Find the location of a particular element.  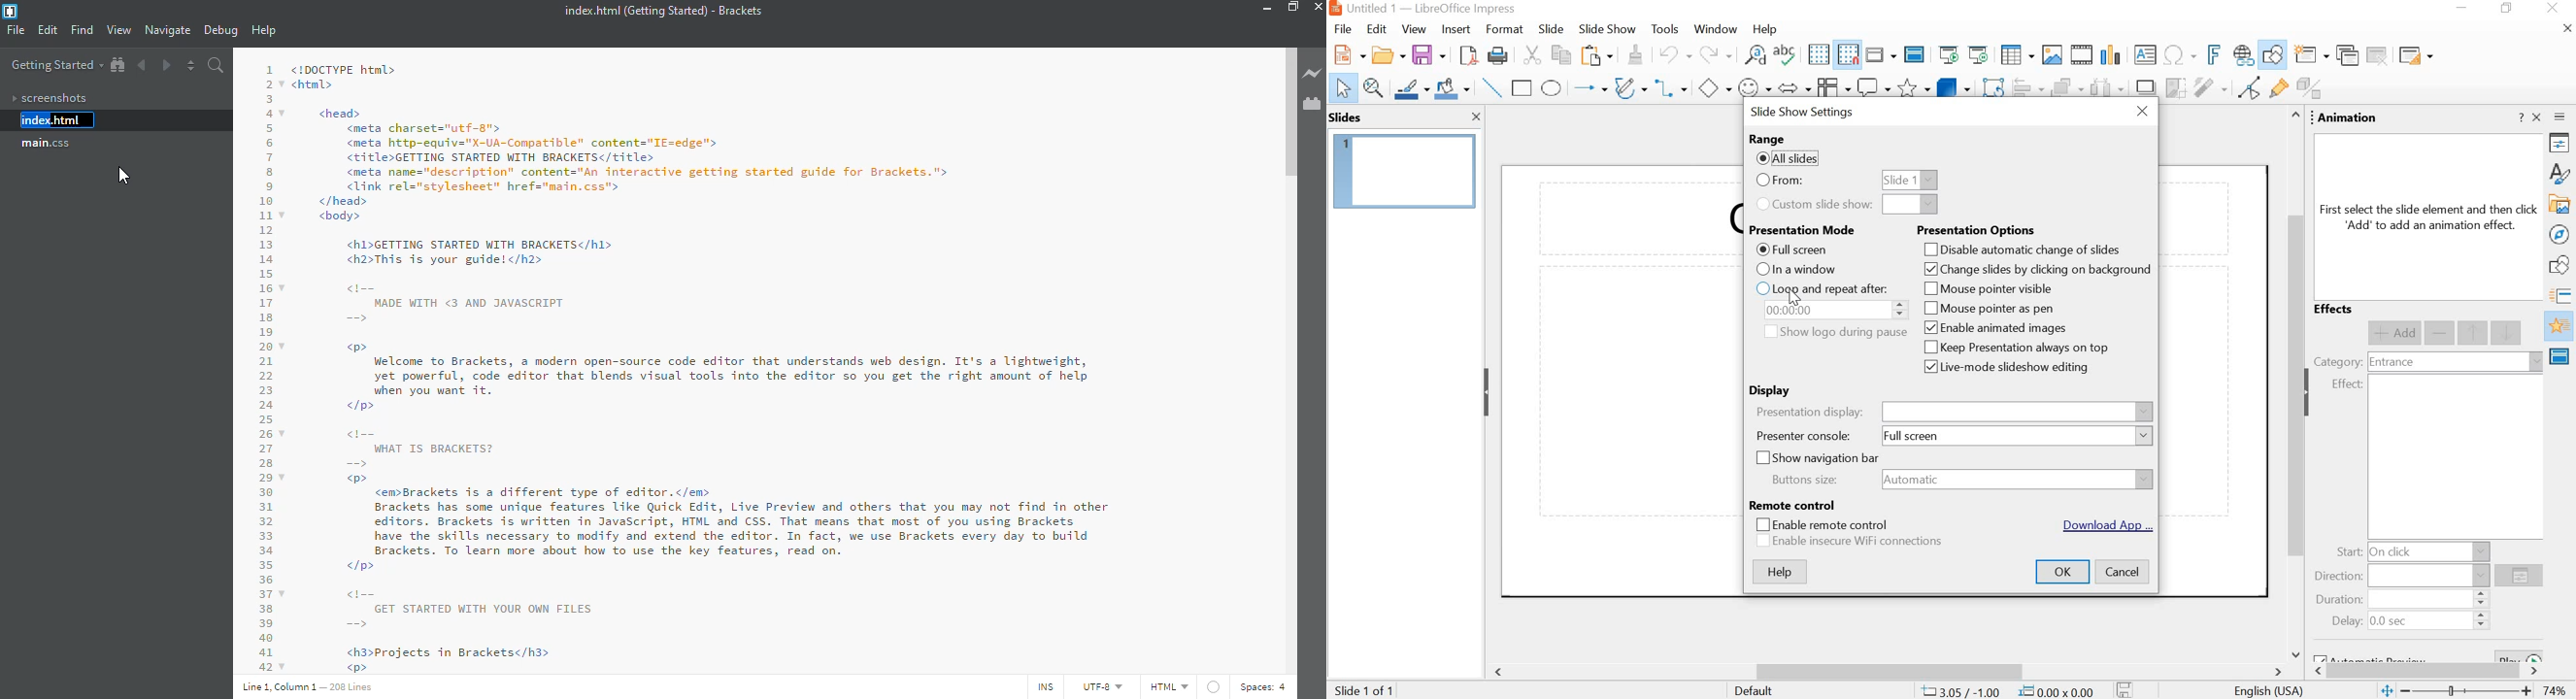

screenshots is located at coordinates (49, 98).